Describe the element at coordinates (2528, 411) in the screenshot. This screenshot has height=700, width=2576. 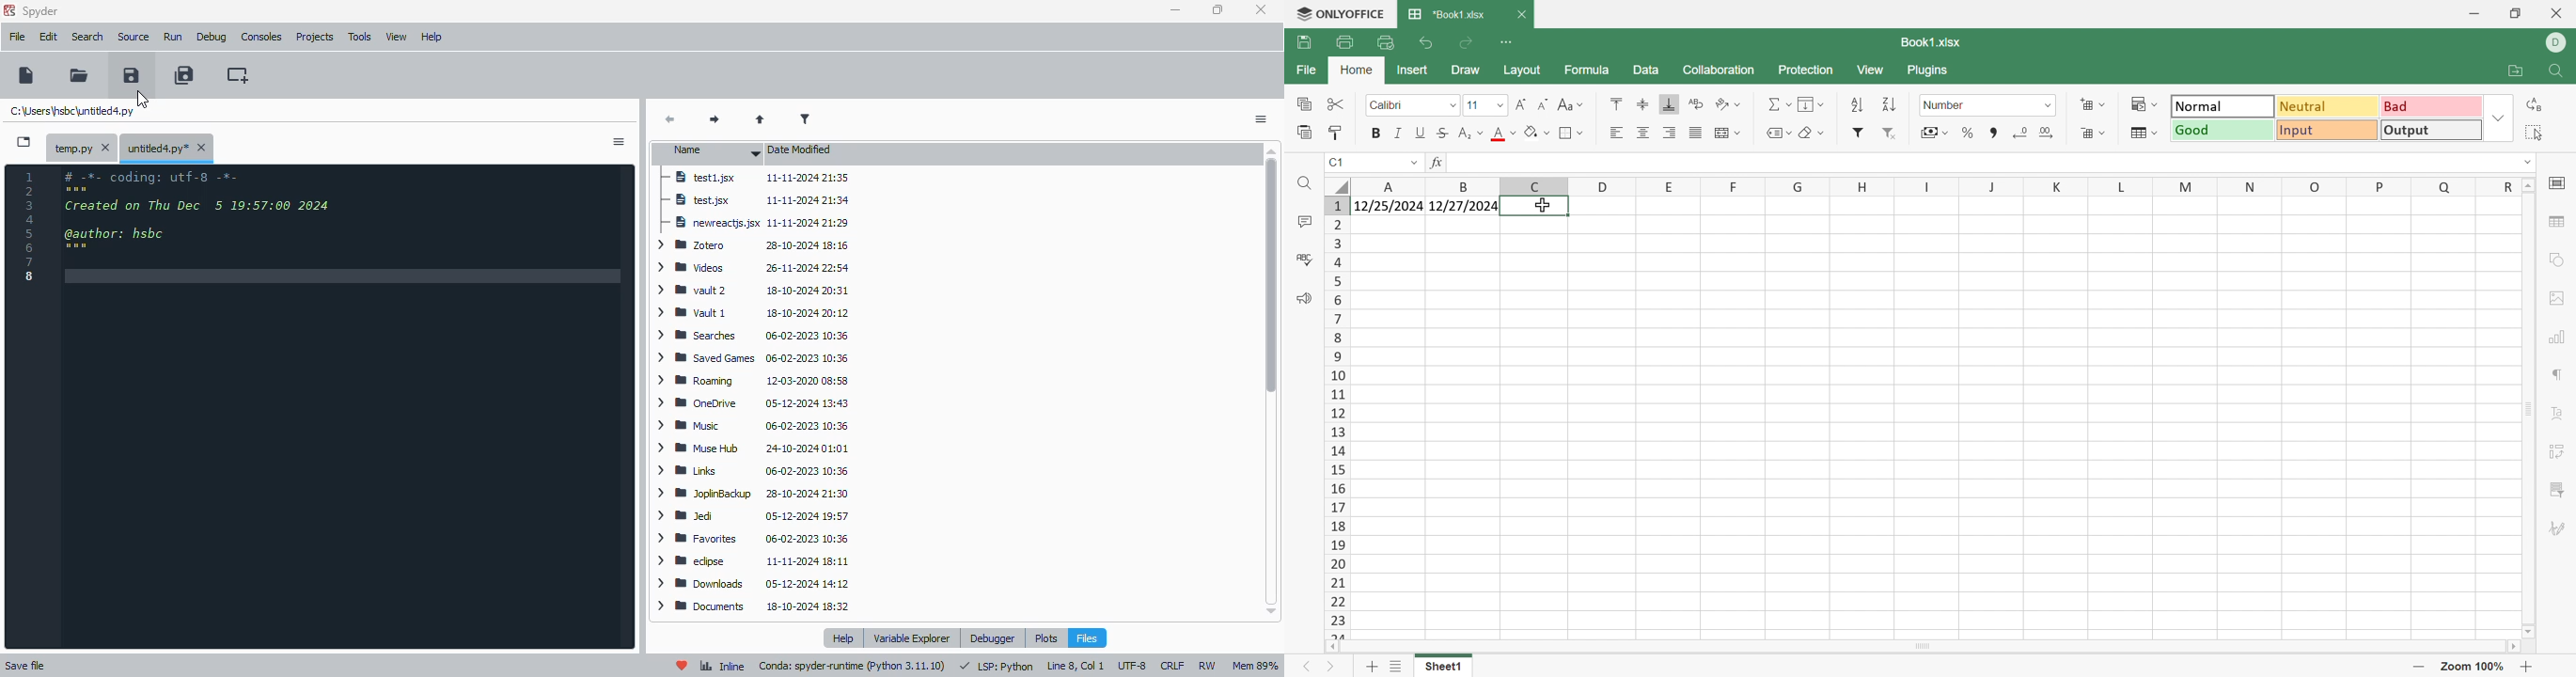
I see `Scroll Bar` at that location.